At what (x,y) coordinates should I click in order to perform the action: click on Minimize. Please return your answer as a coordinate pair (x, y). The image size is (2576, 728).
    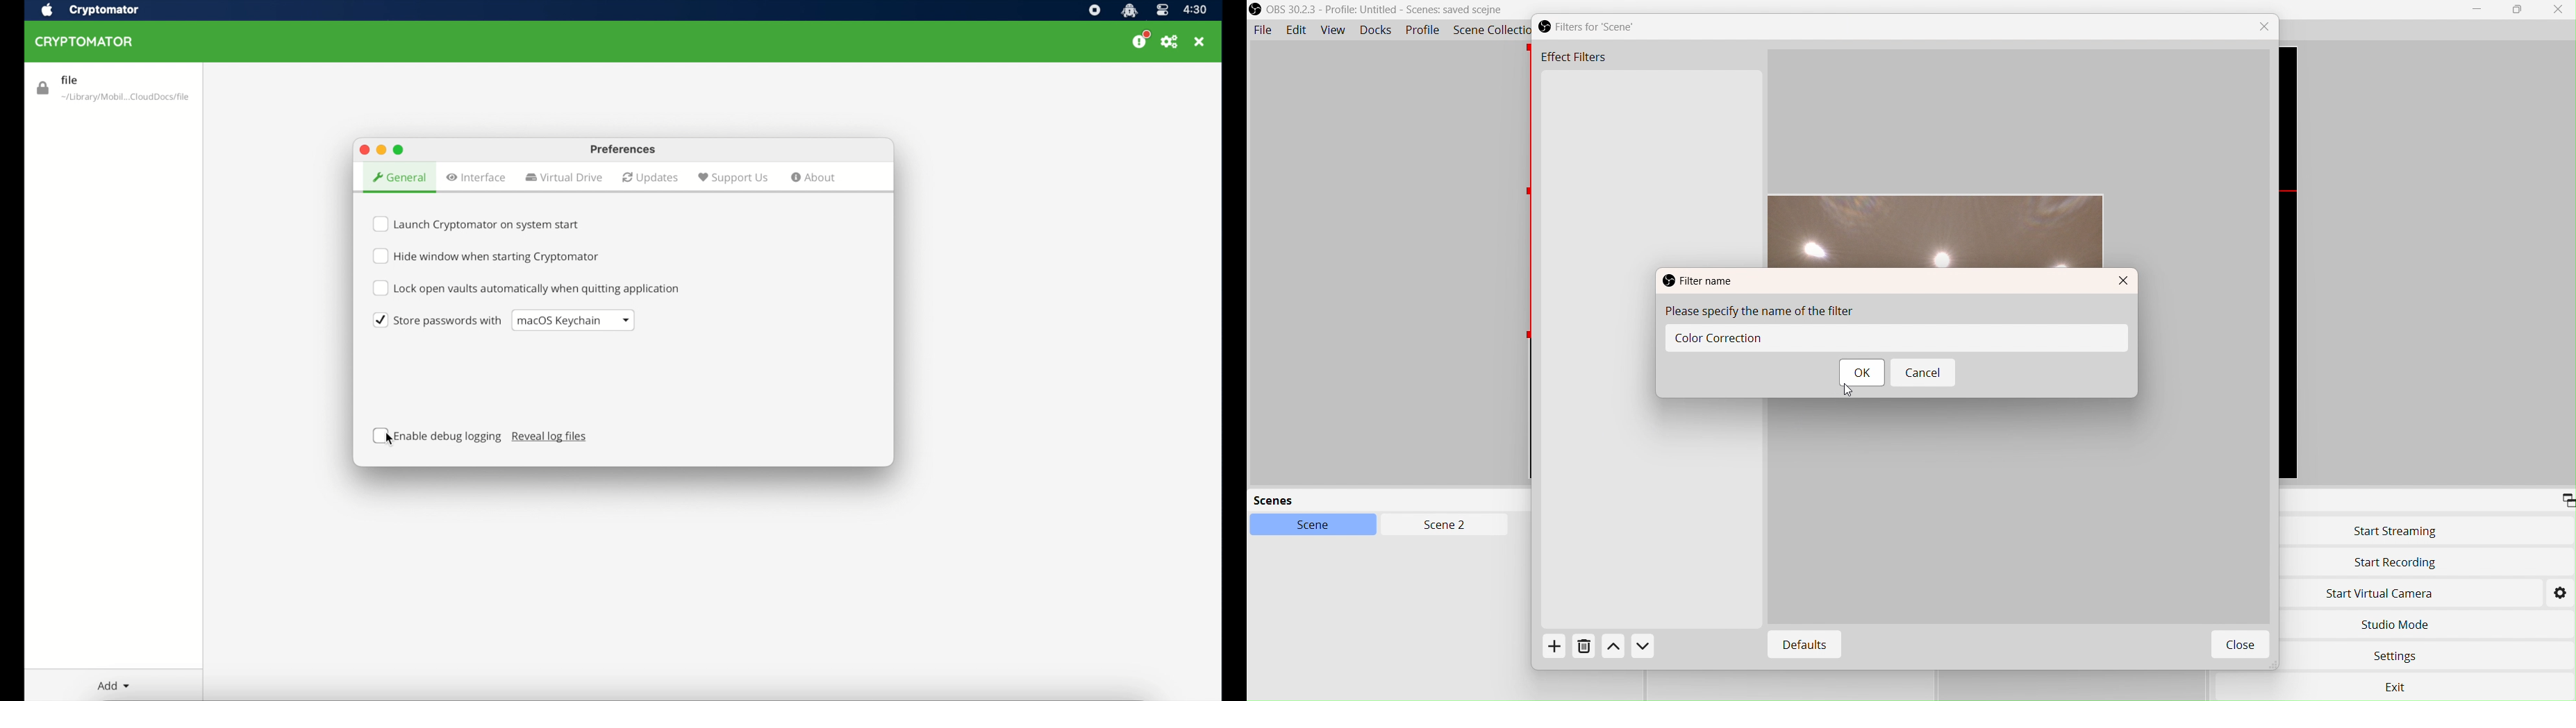
    Looking at the image, I should click on (2477, 9).